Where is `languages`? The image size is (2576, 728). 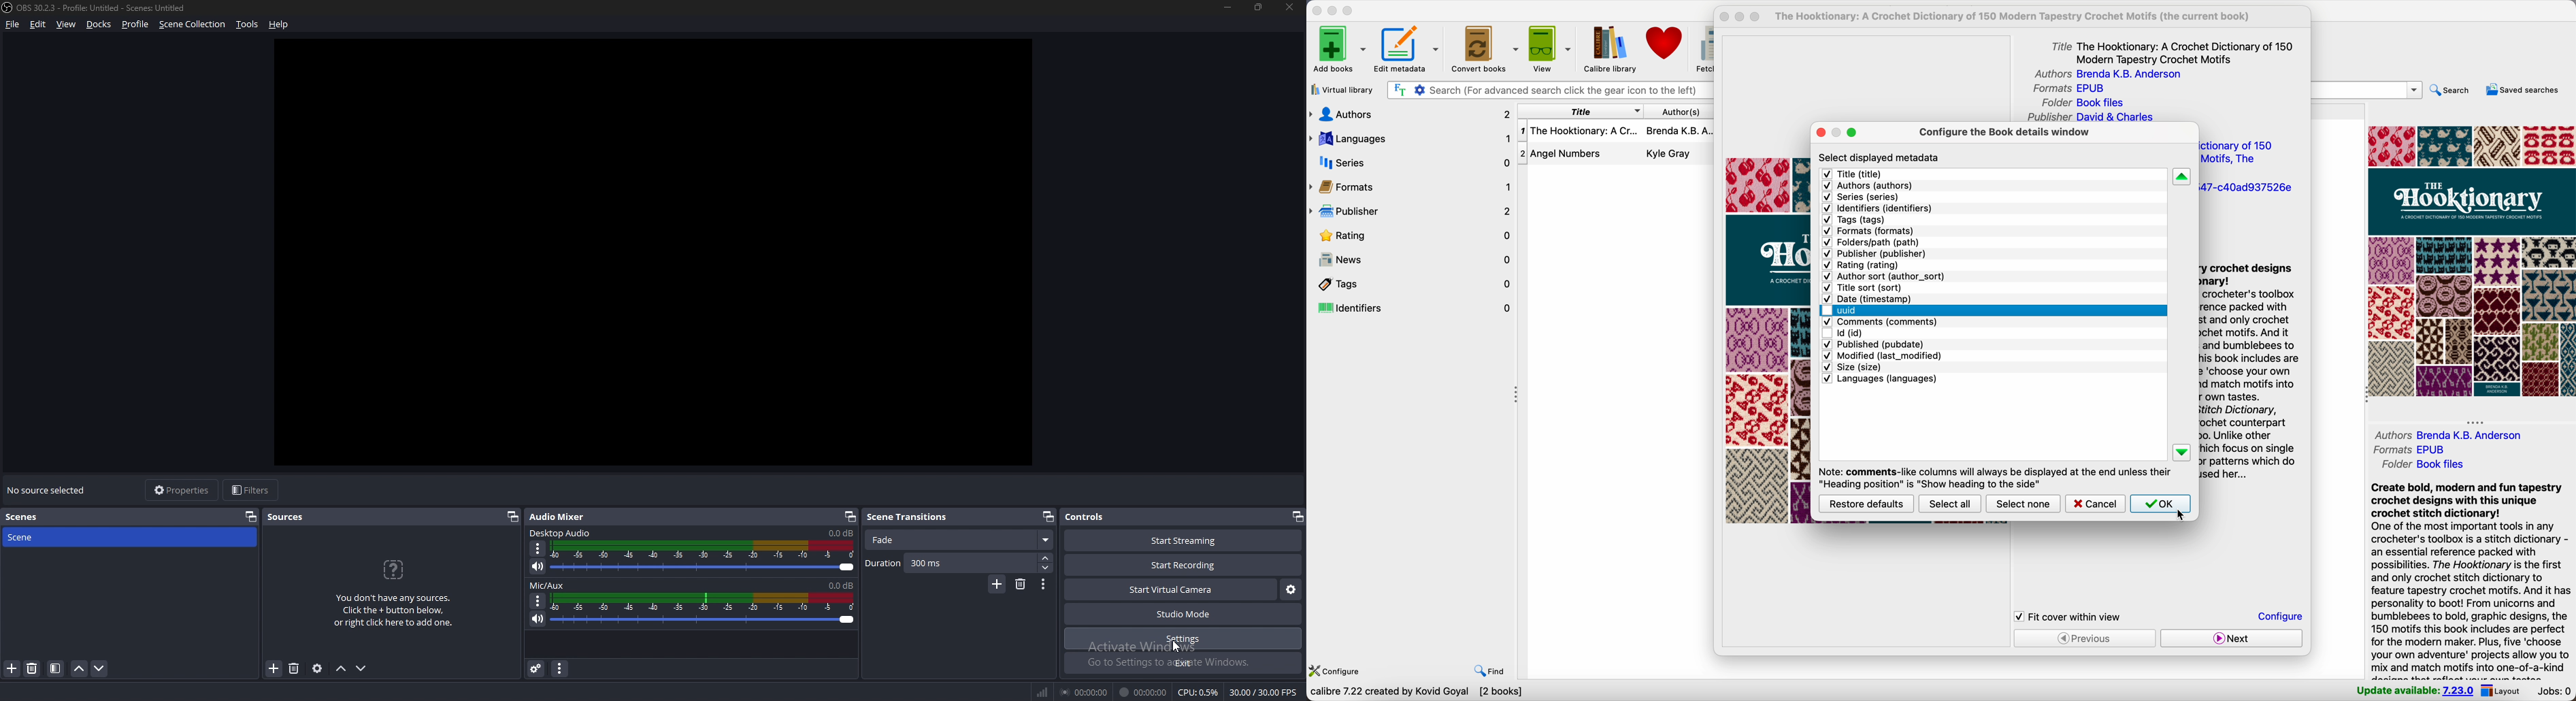
languages is located at coordinates (1879, 379).